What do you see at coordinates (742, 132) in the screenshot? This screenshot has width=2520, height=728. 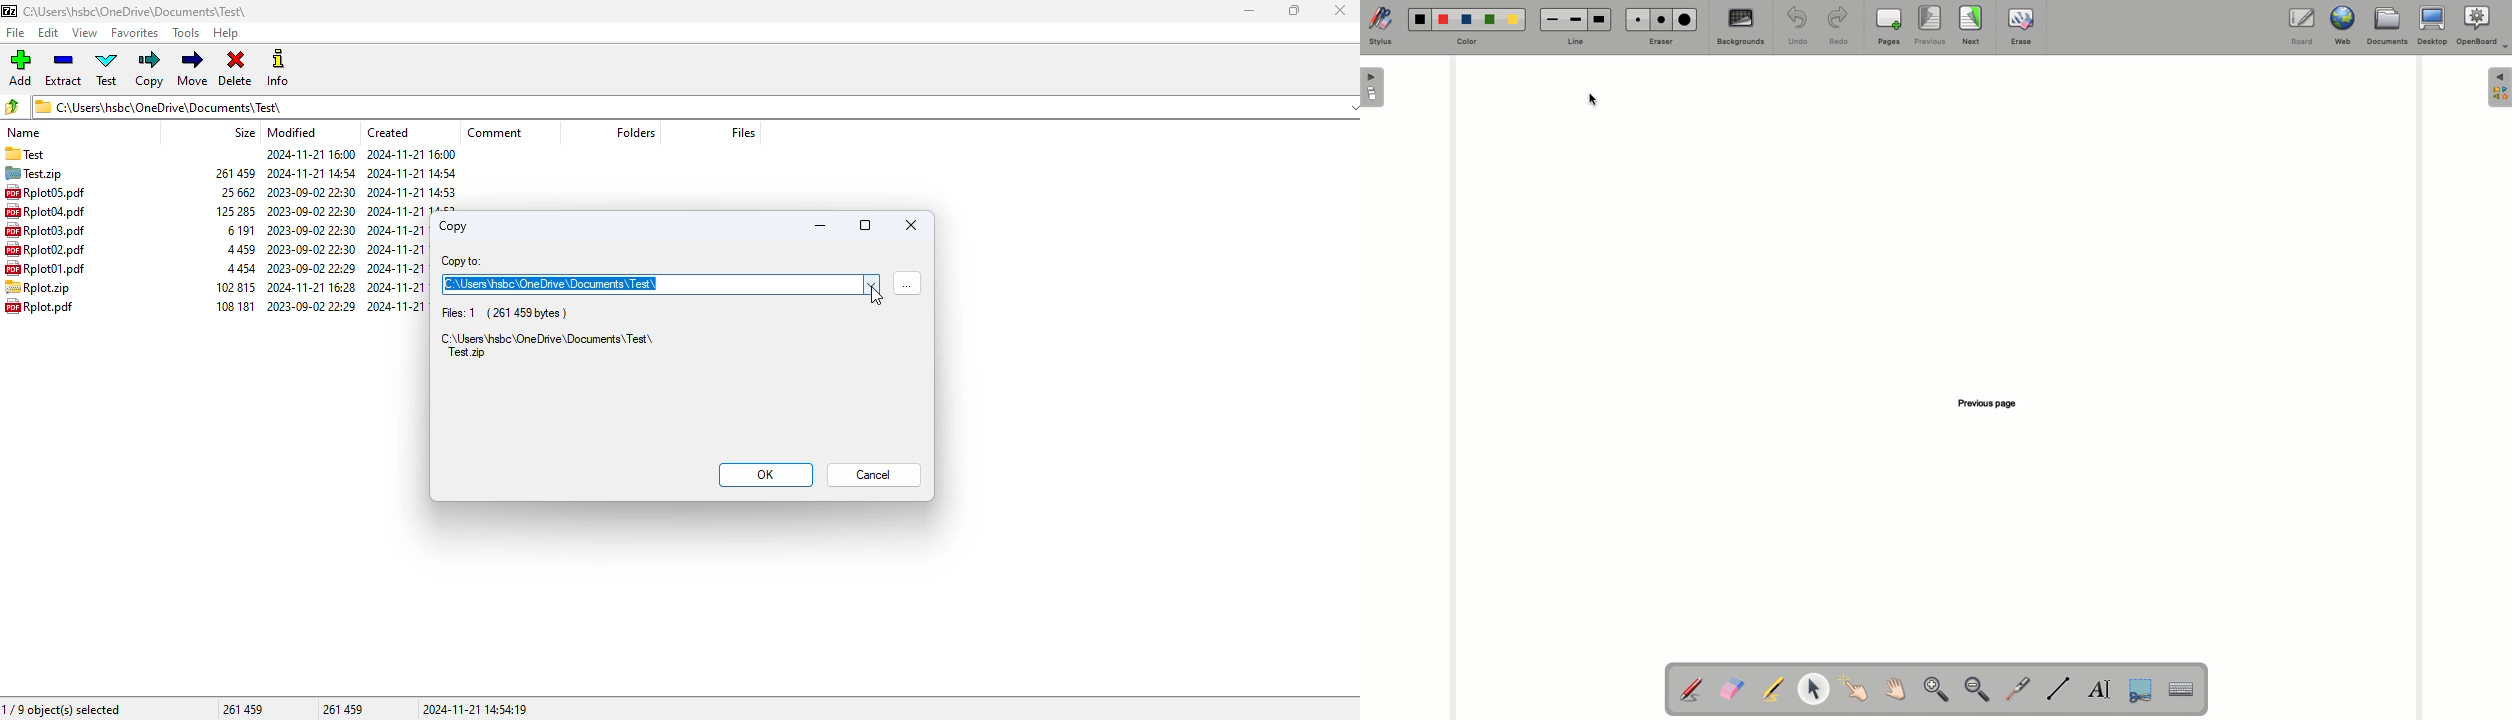 I see `files` at bounding box center [742, 132].